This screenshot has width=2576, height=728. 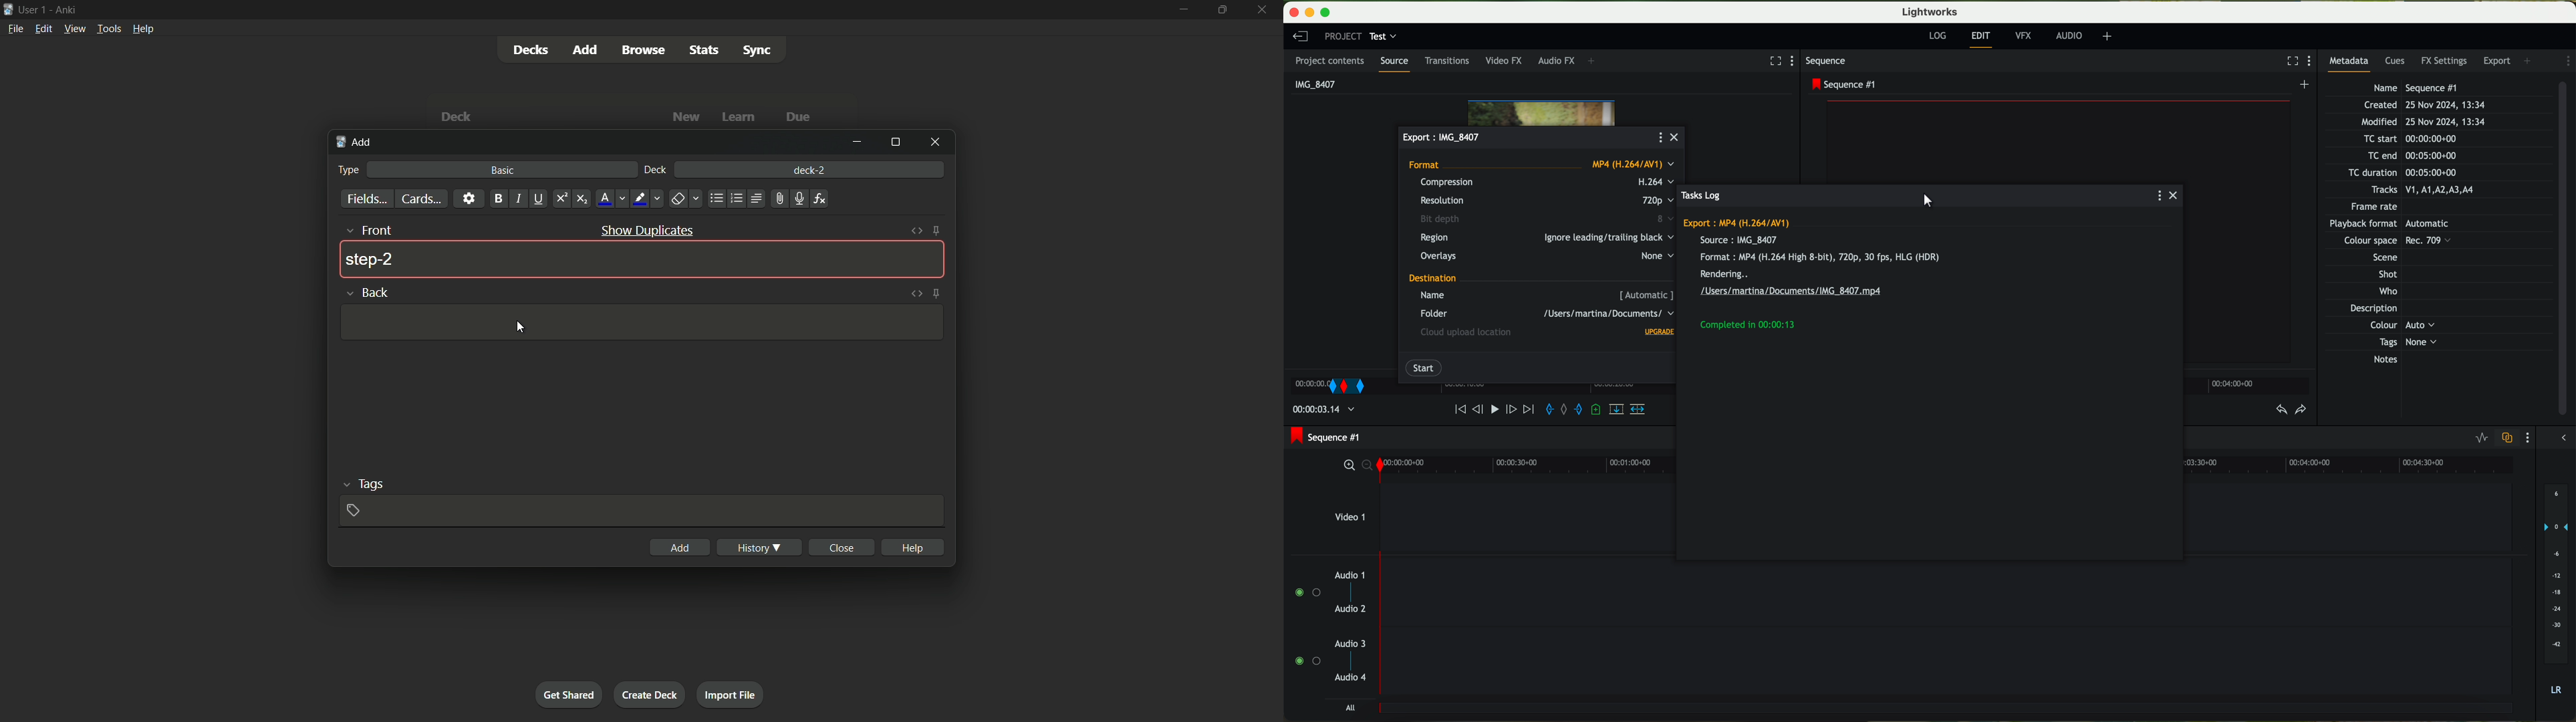 I want to click on fields, so click(x=368, y=199).